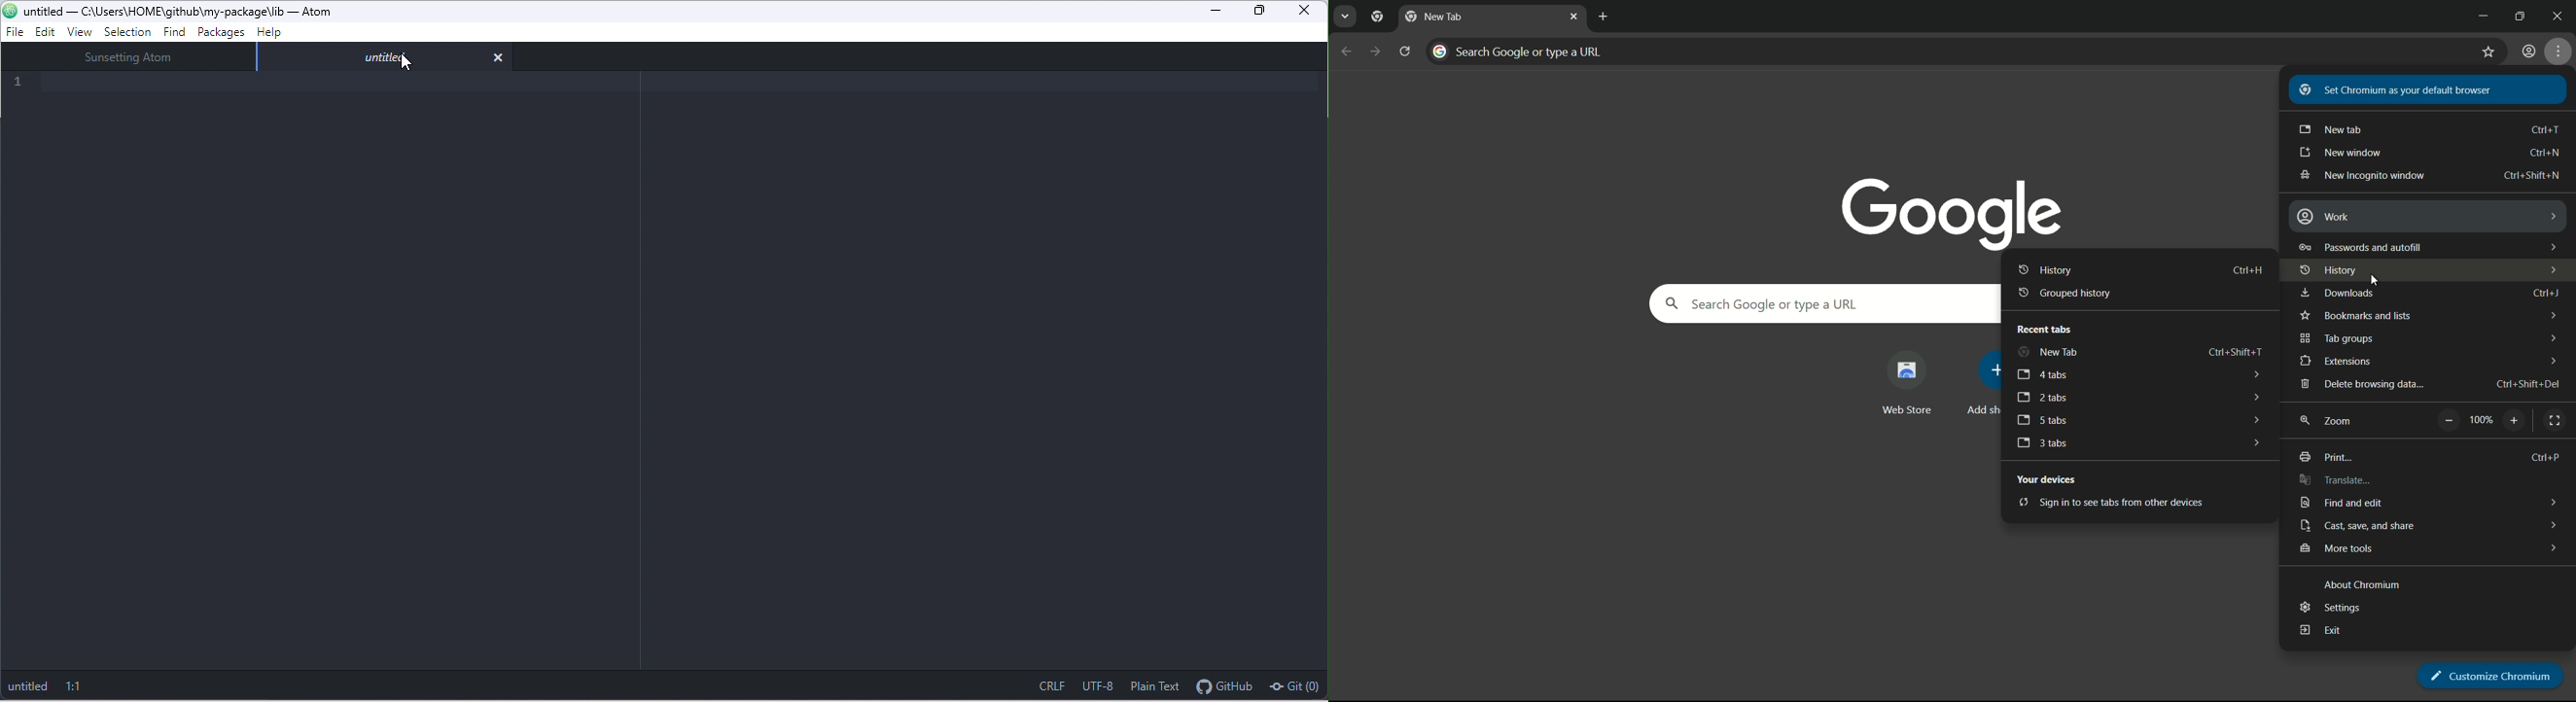 Image resolution: width=2576 pixels, height=728 pixels. I want to click on dropdown arrows, so click(2254, 417).